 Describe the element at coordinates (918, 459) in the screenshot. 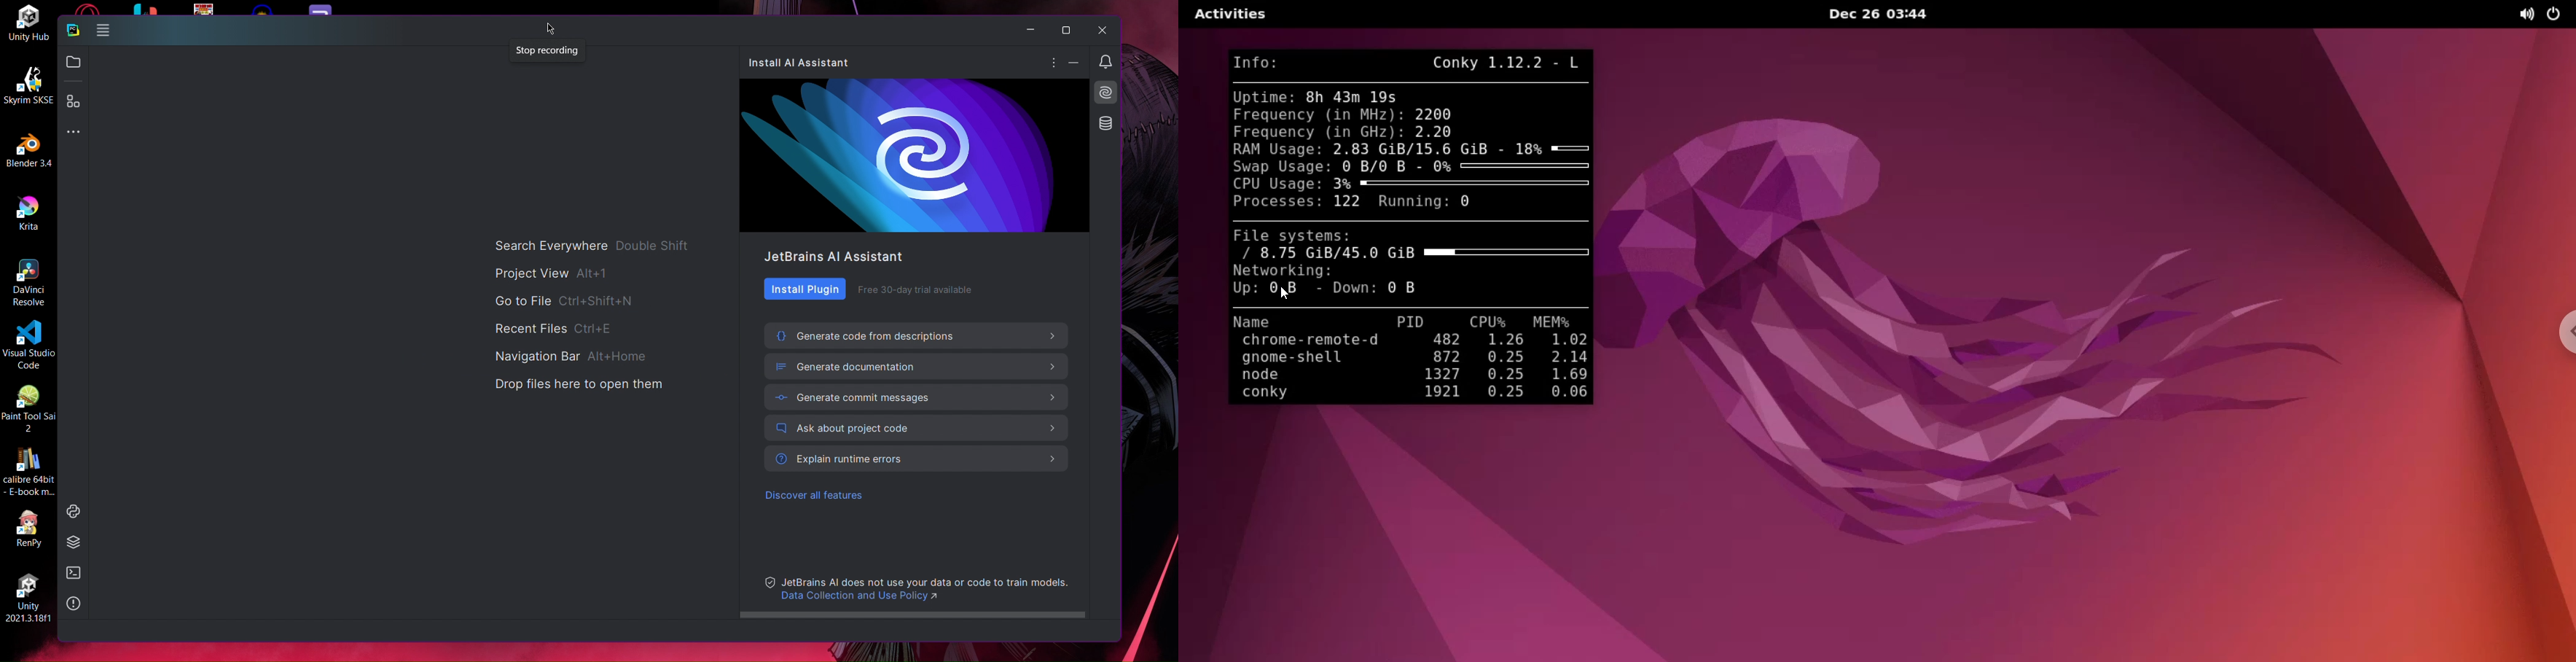

I see `Explain runtime errors` at that location.